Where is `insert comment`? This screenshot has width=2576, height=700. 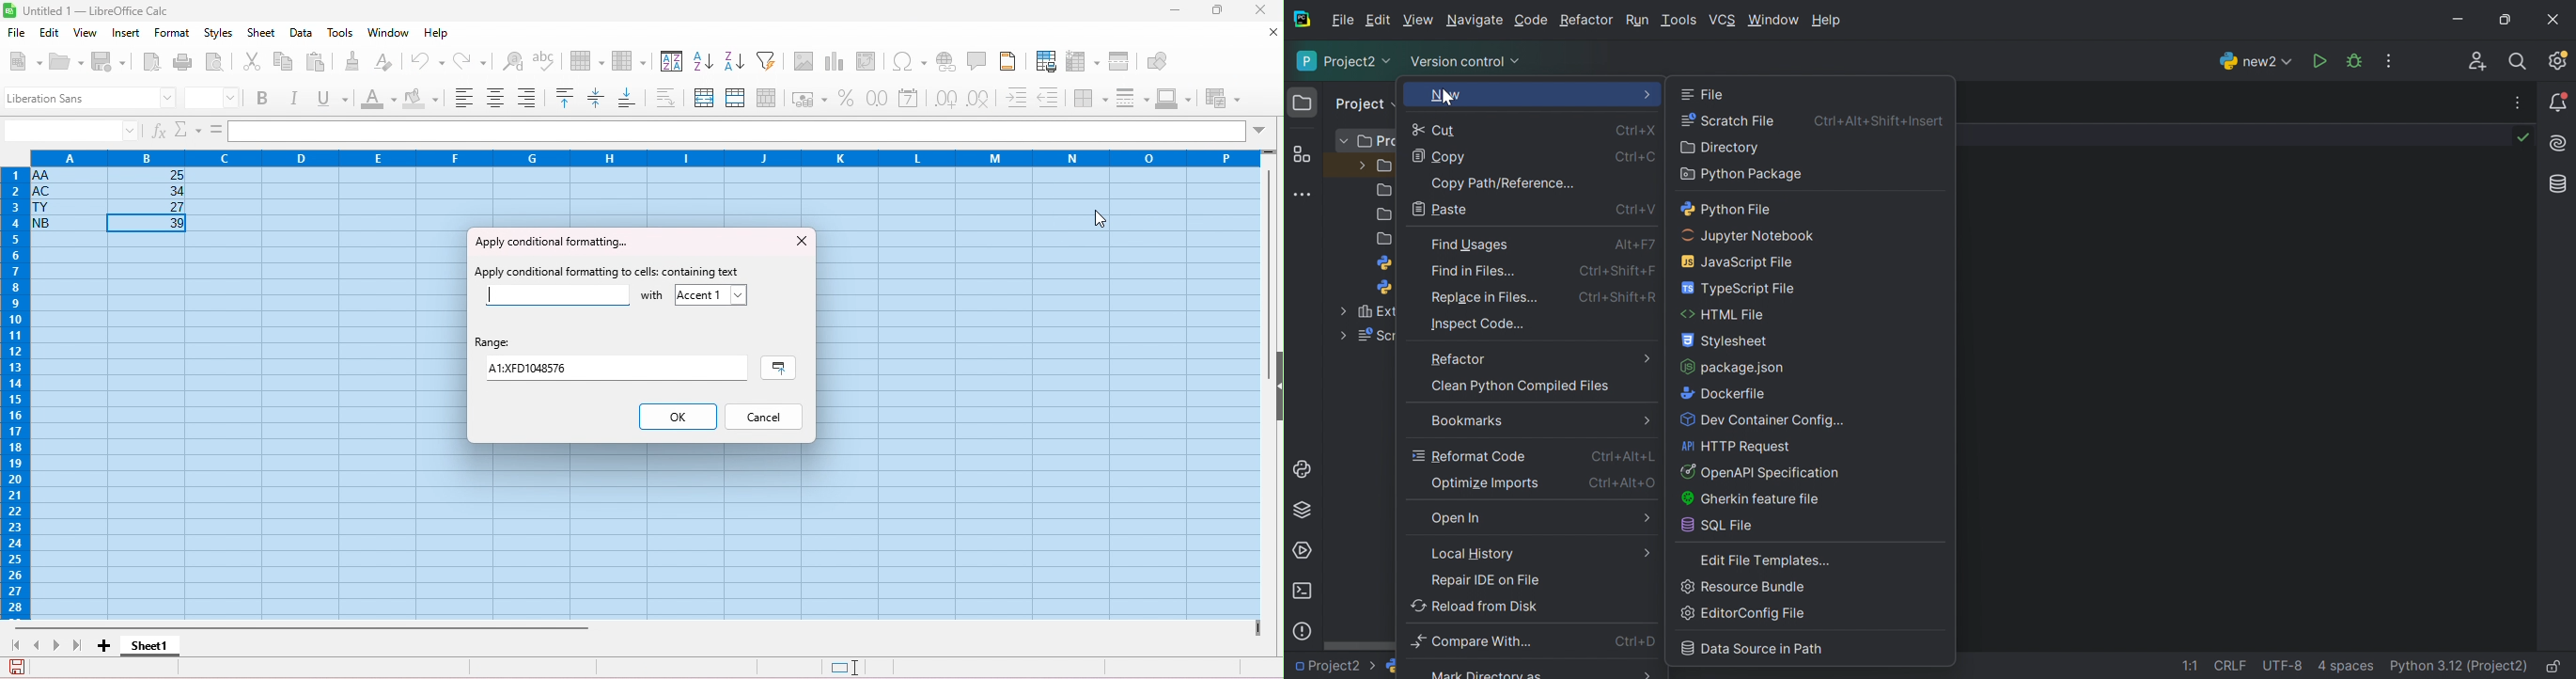
insert comment is located at coordinates (979, 60).